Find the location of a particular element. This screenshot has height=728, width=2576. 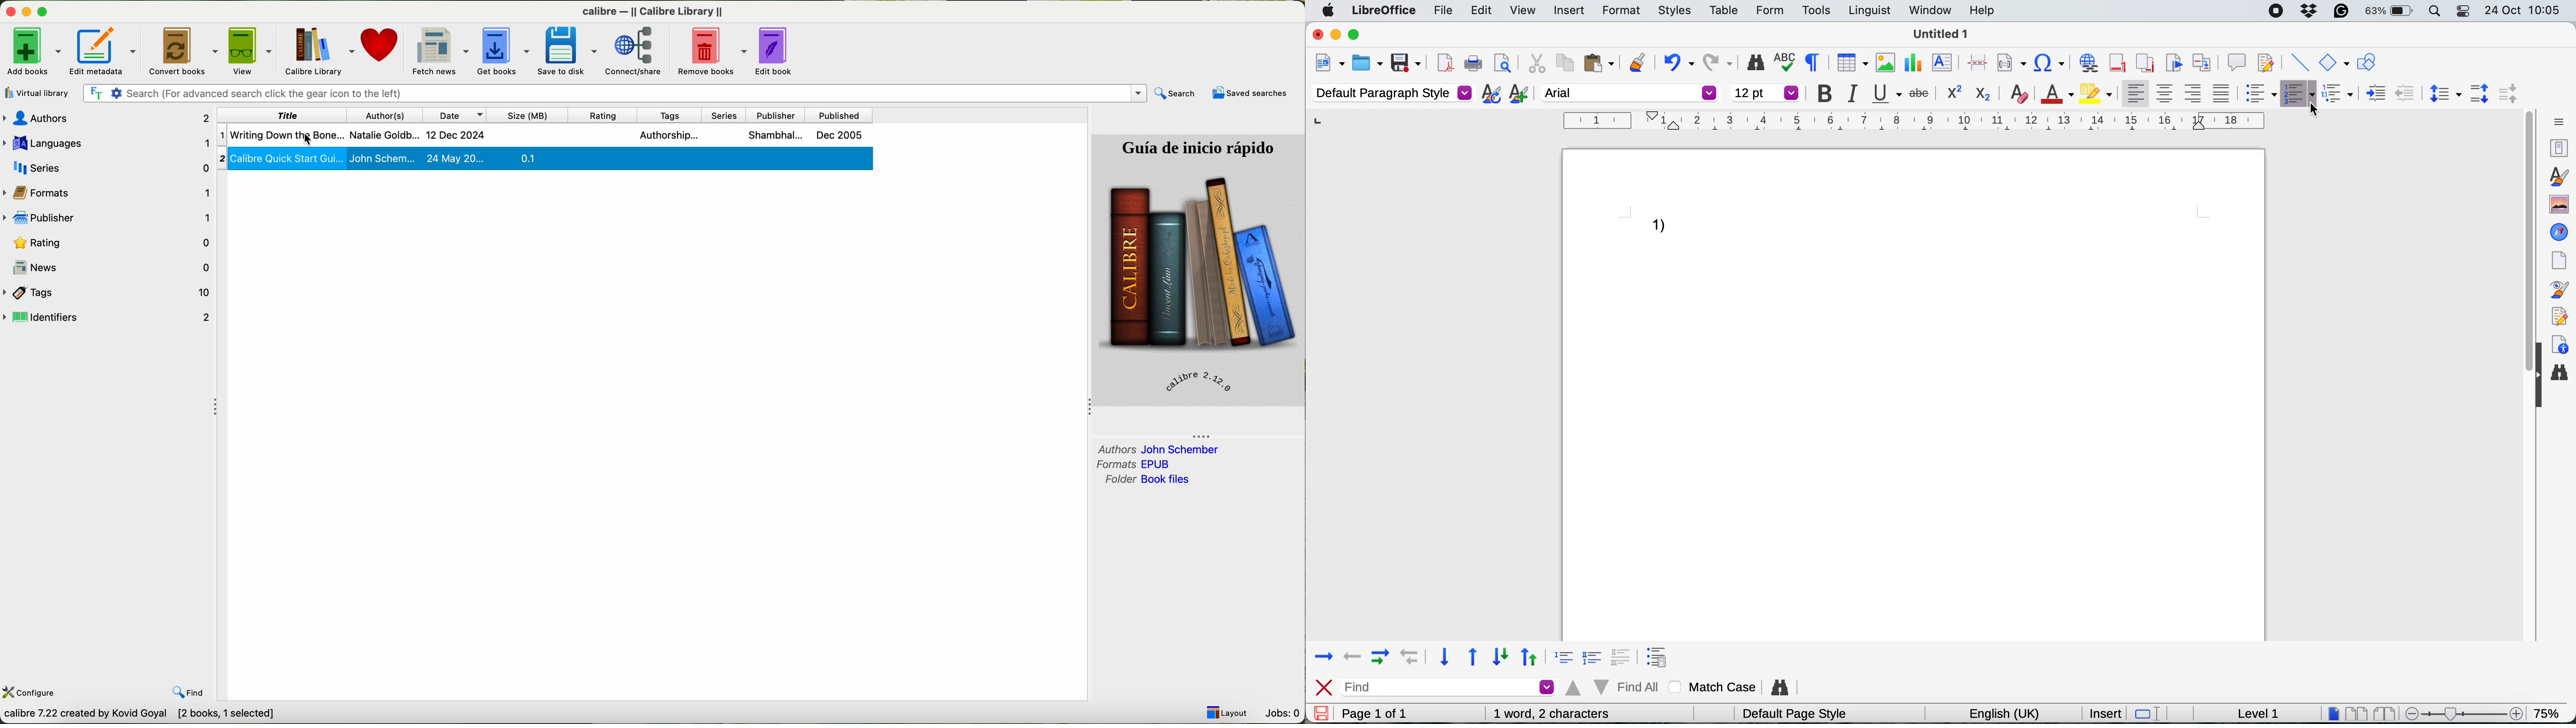

fetch news is located at coordinates (440, 50).